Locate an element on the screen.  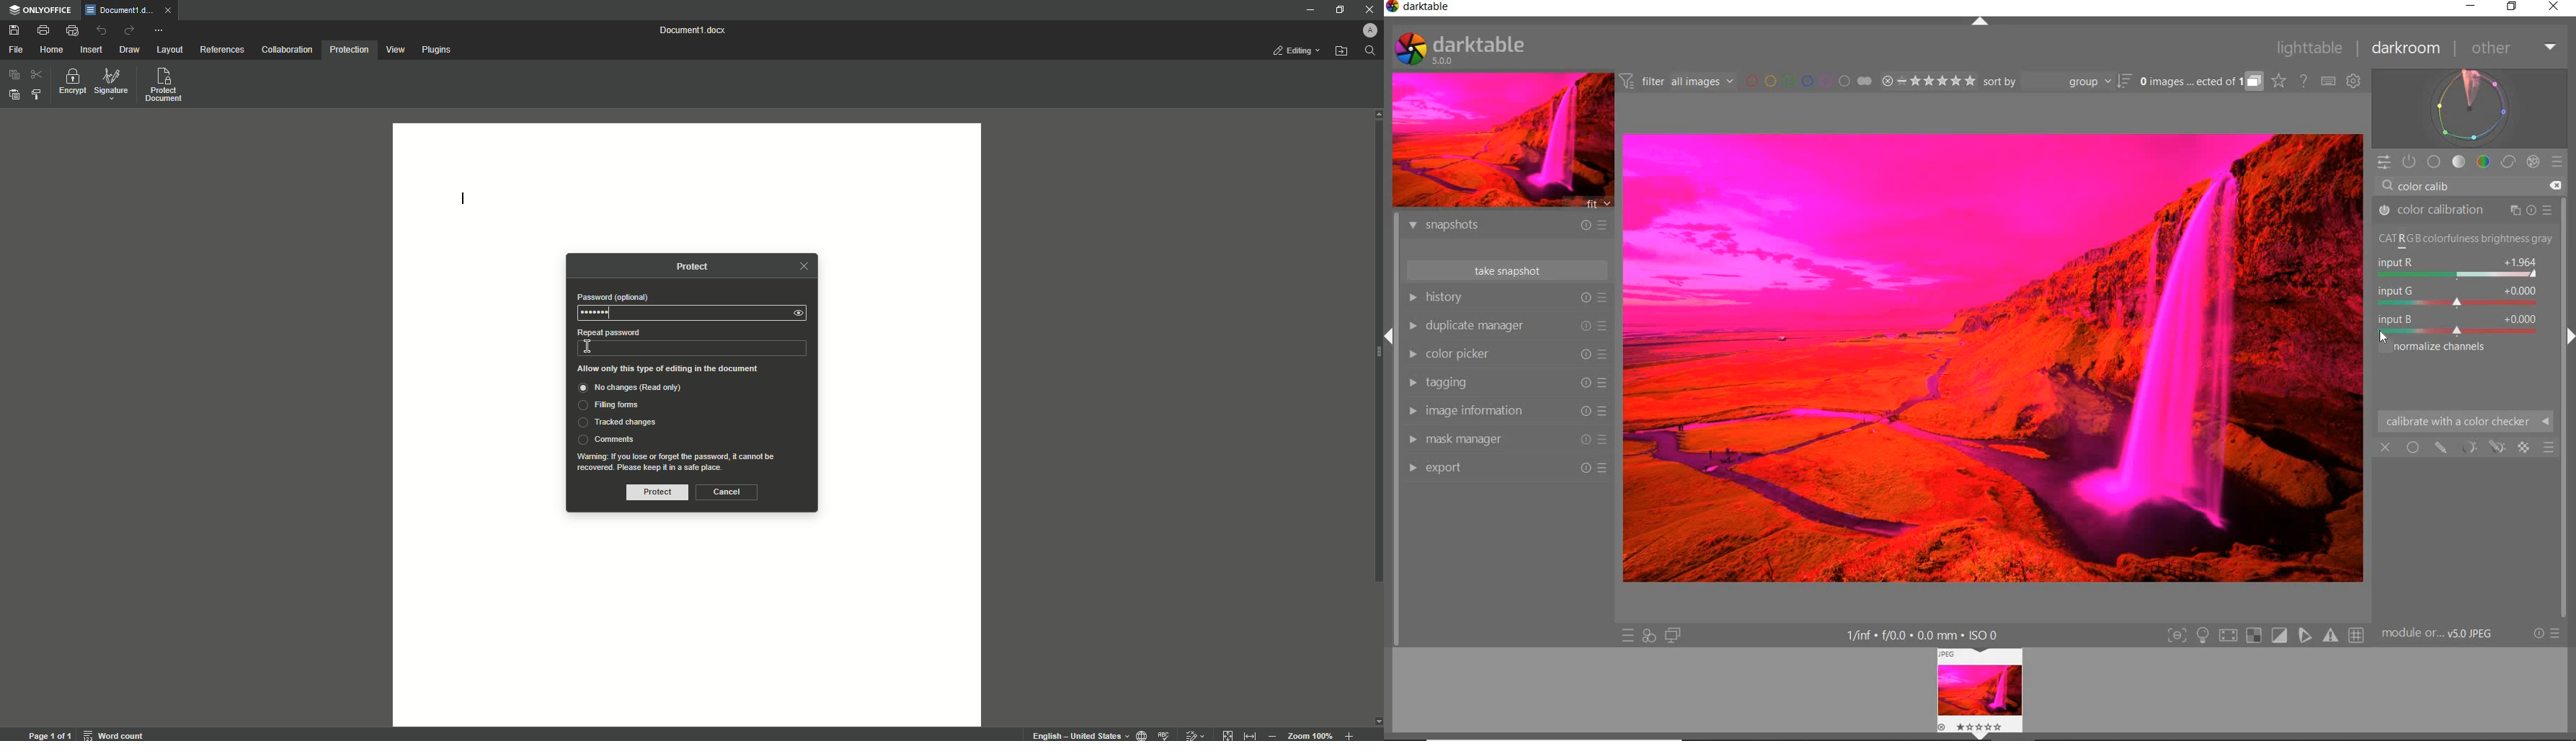
scroll up is located at coordinates (1375, 114).